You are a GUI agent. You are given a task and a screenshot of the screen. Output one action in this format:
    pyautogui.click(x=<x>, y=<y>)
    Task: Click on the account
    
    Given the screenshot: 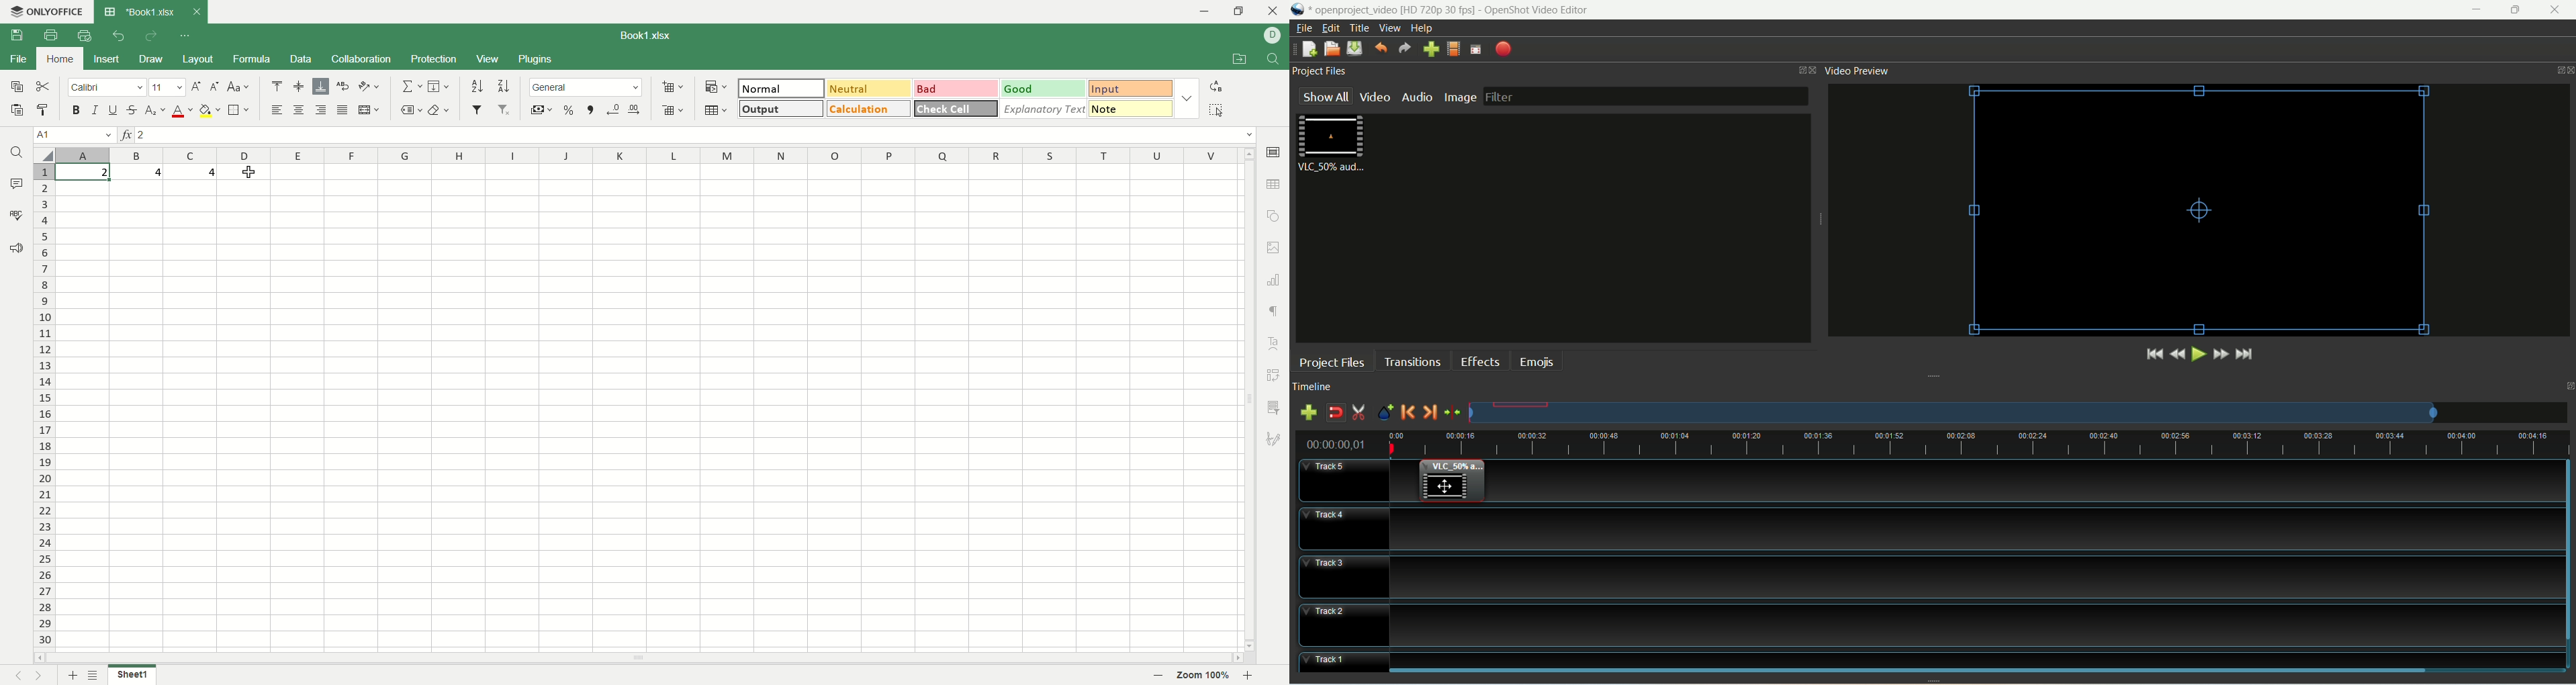 What is the action you would take?
    pyautogui.click(x=1273, y=36)
    